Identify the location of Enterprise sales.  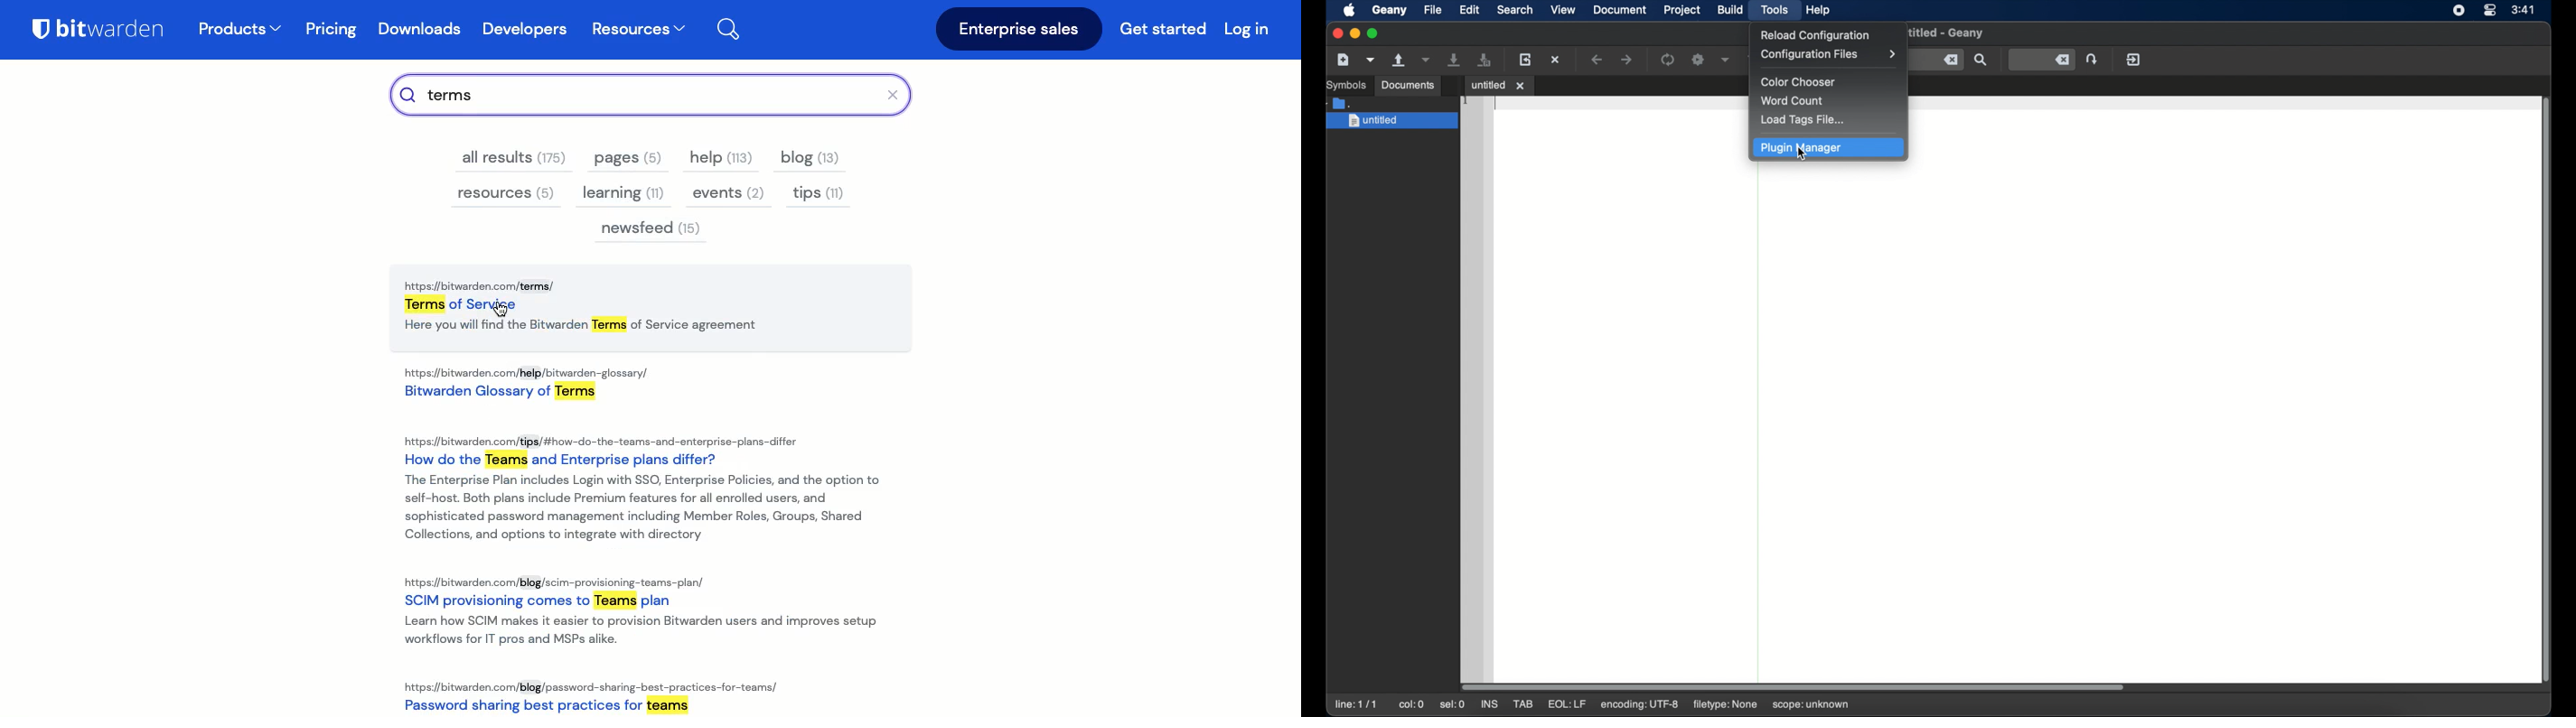
(1019, 30).